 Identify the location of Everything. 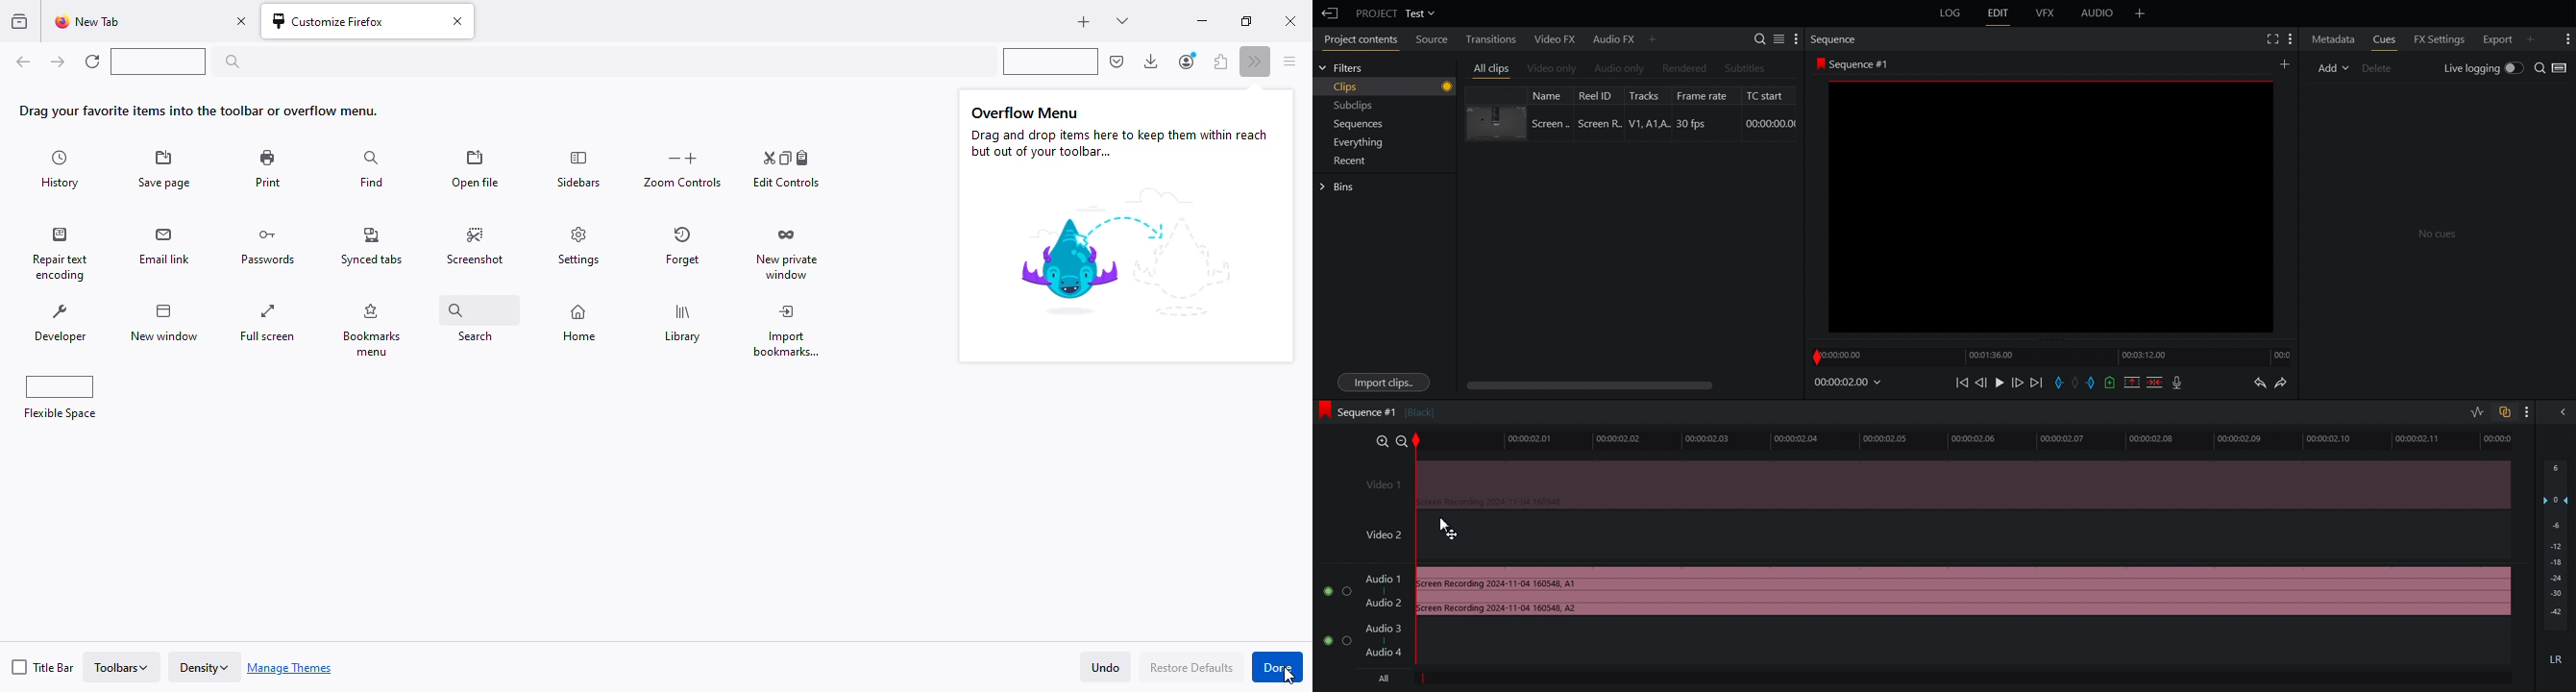
(1351, 142).